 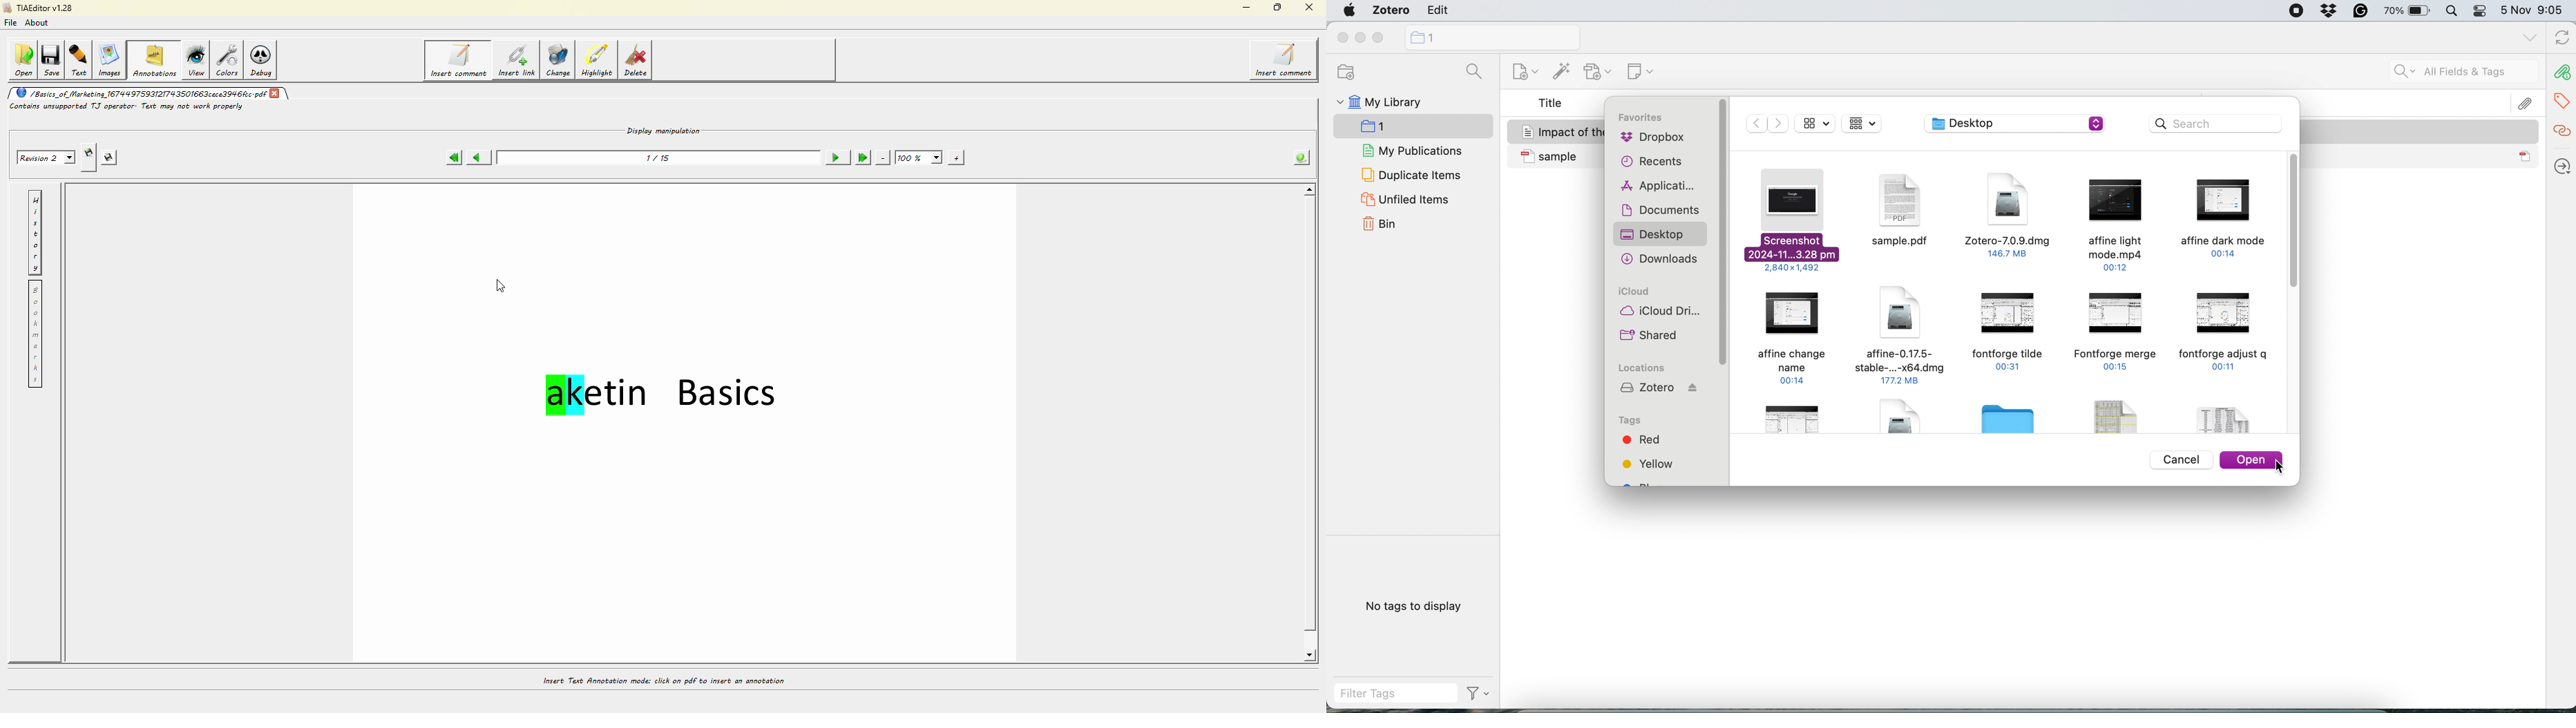 I want to click on screen recorder, so click(x=2289, y=12).